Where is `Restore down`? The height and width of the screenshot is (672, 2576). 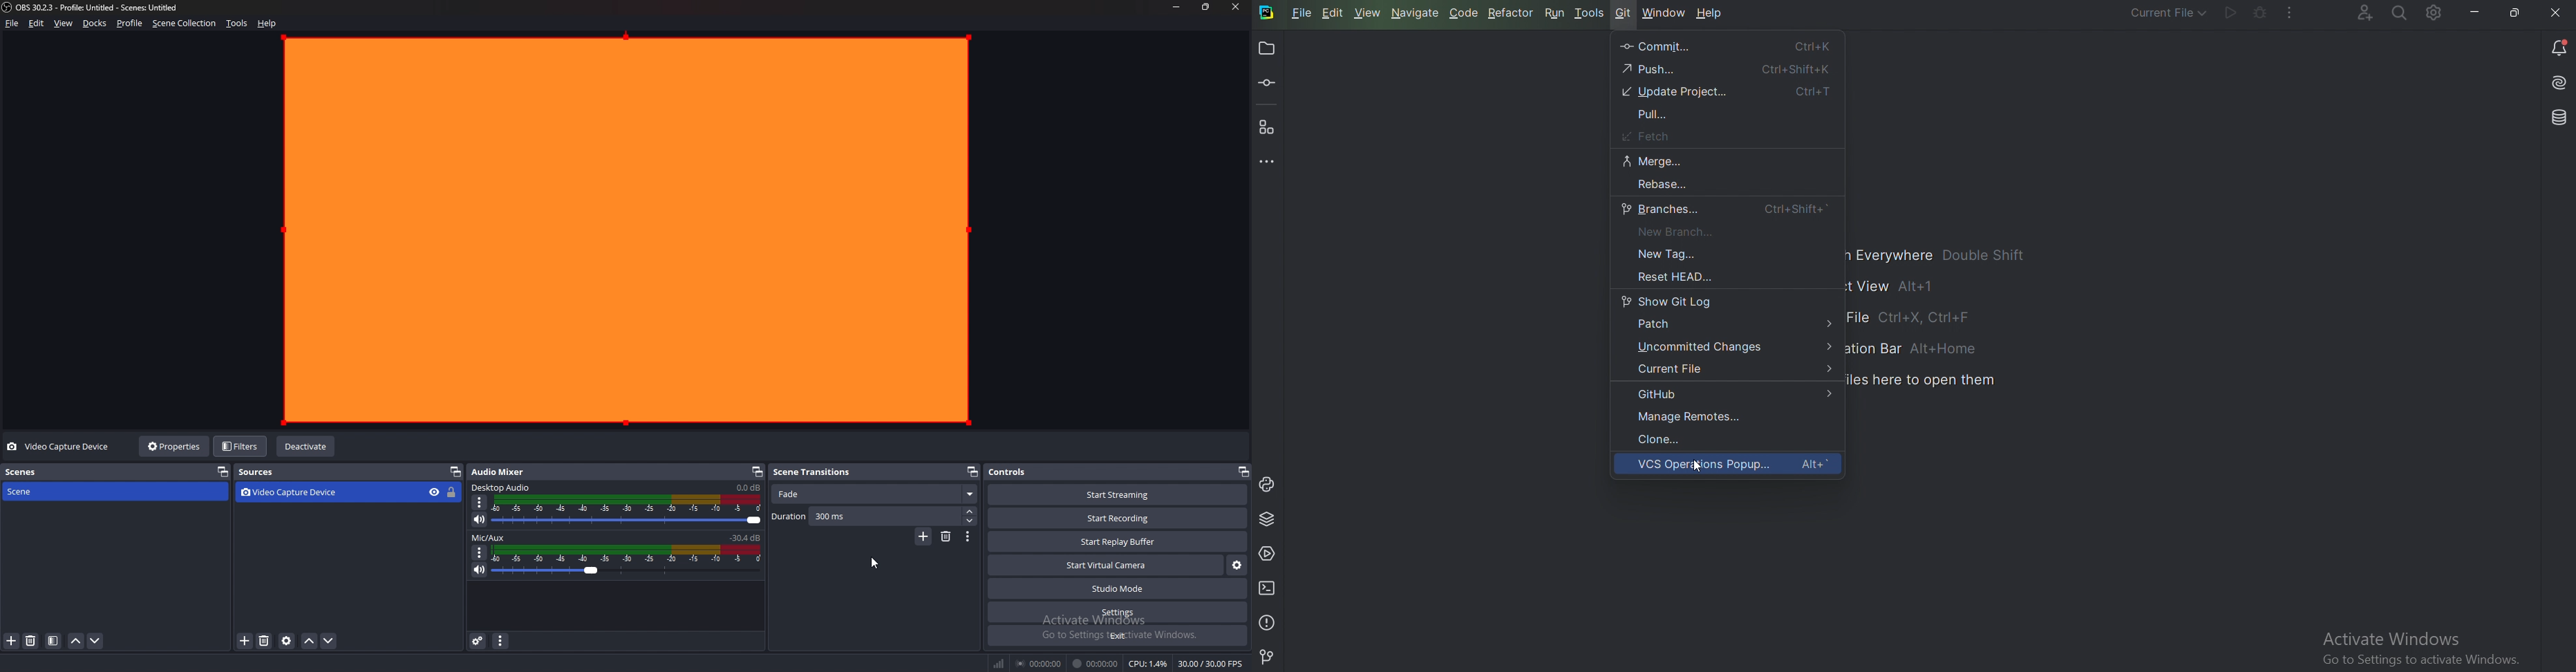
Restore down is located at coordinates (2516, 10).